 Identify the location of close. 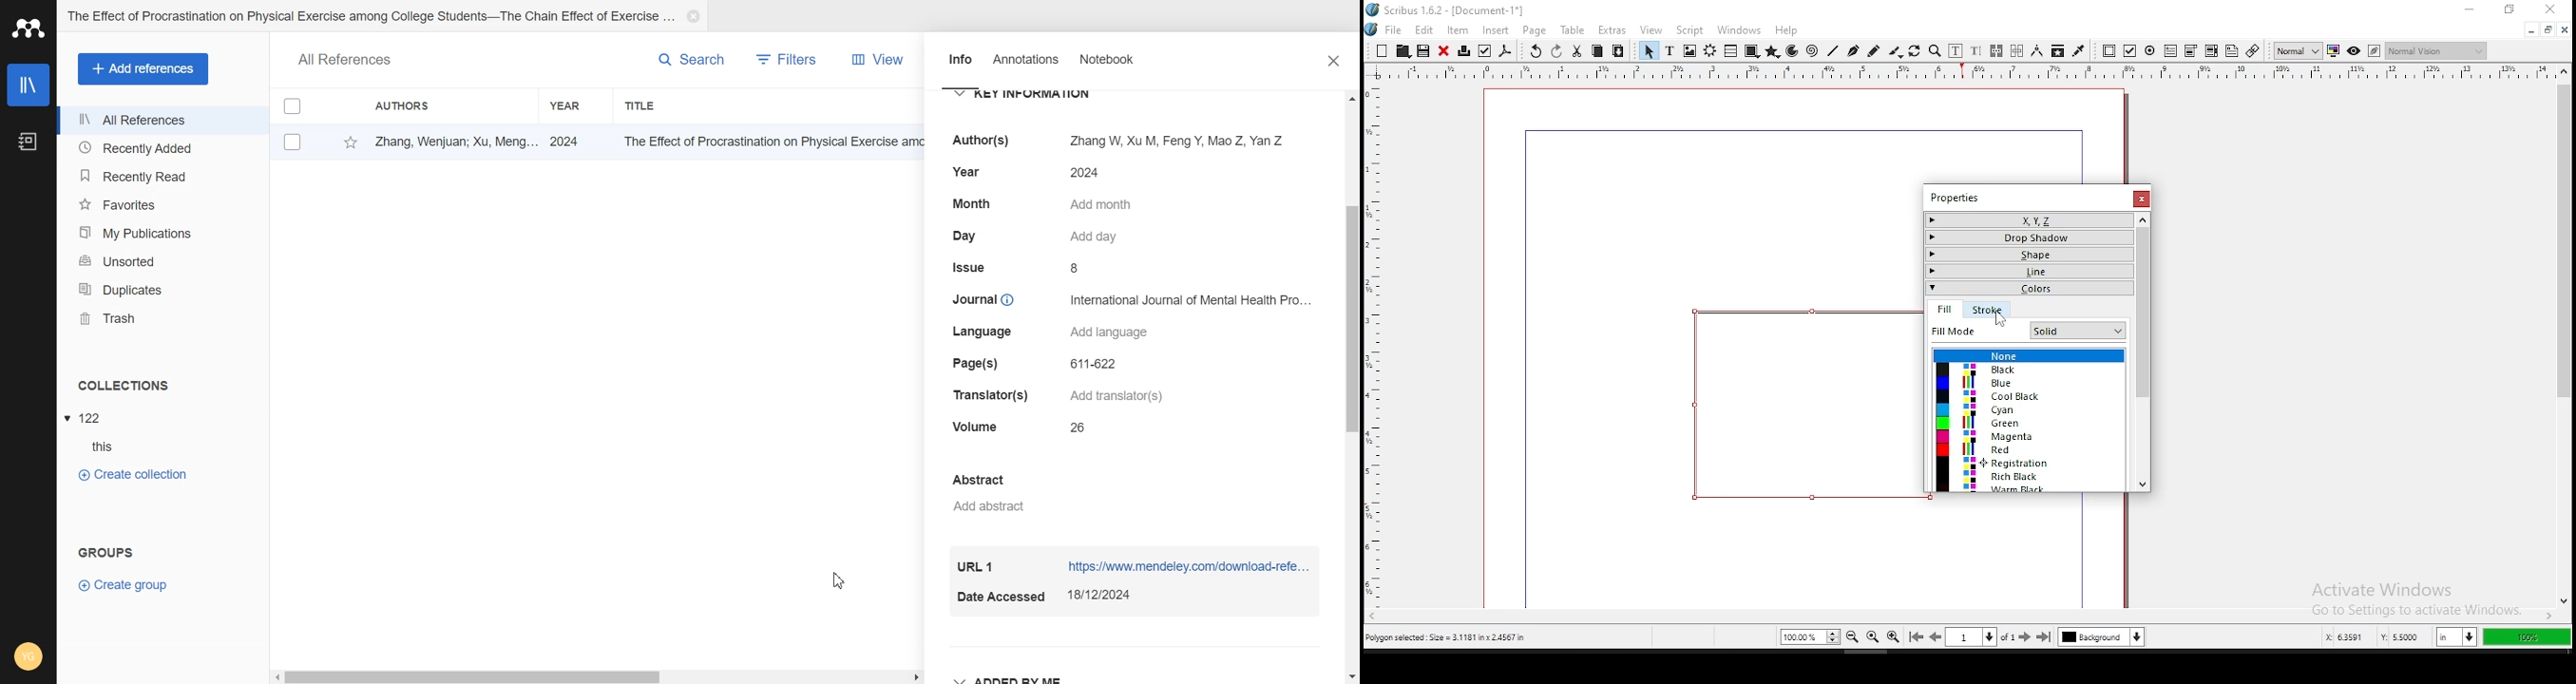
(2552, 10).